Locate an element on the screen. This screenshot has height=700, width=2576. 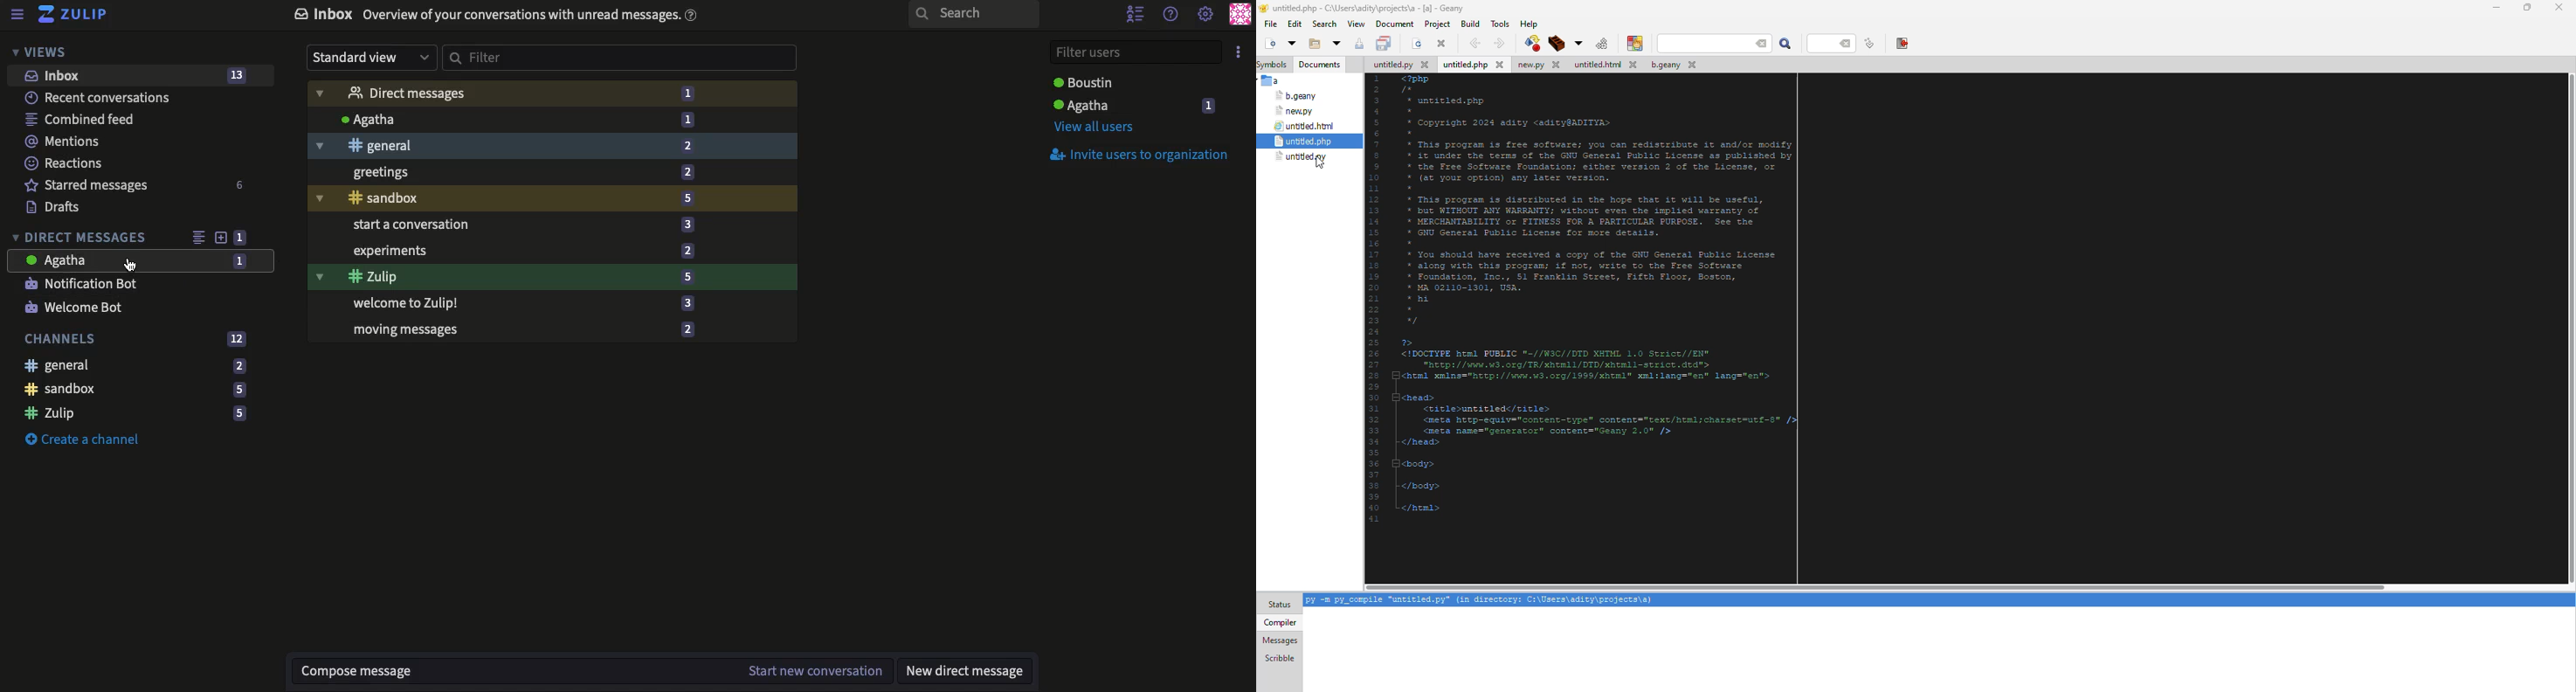
messages is located at coordinates (1280, 640).